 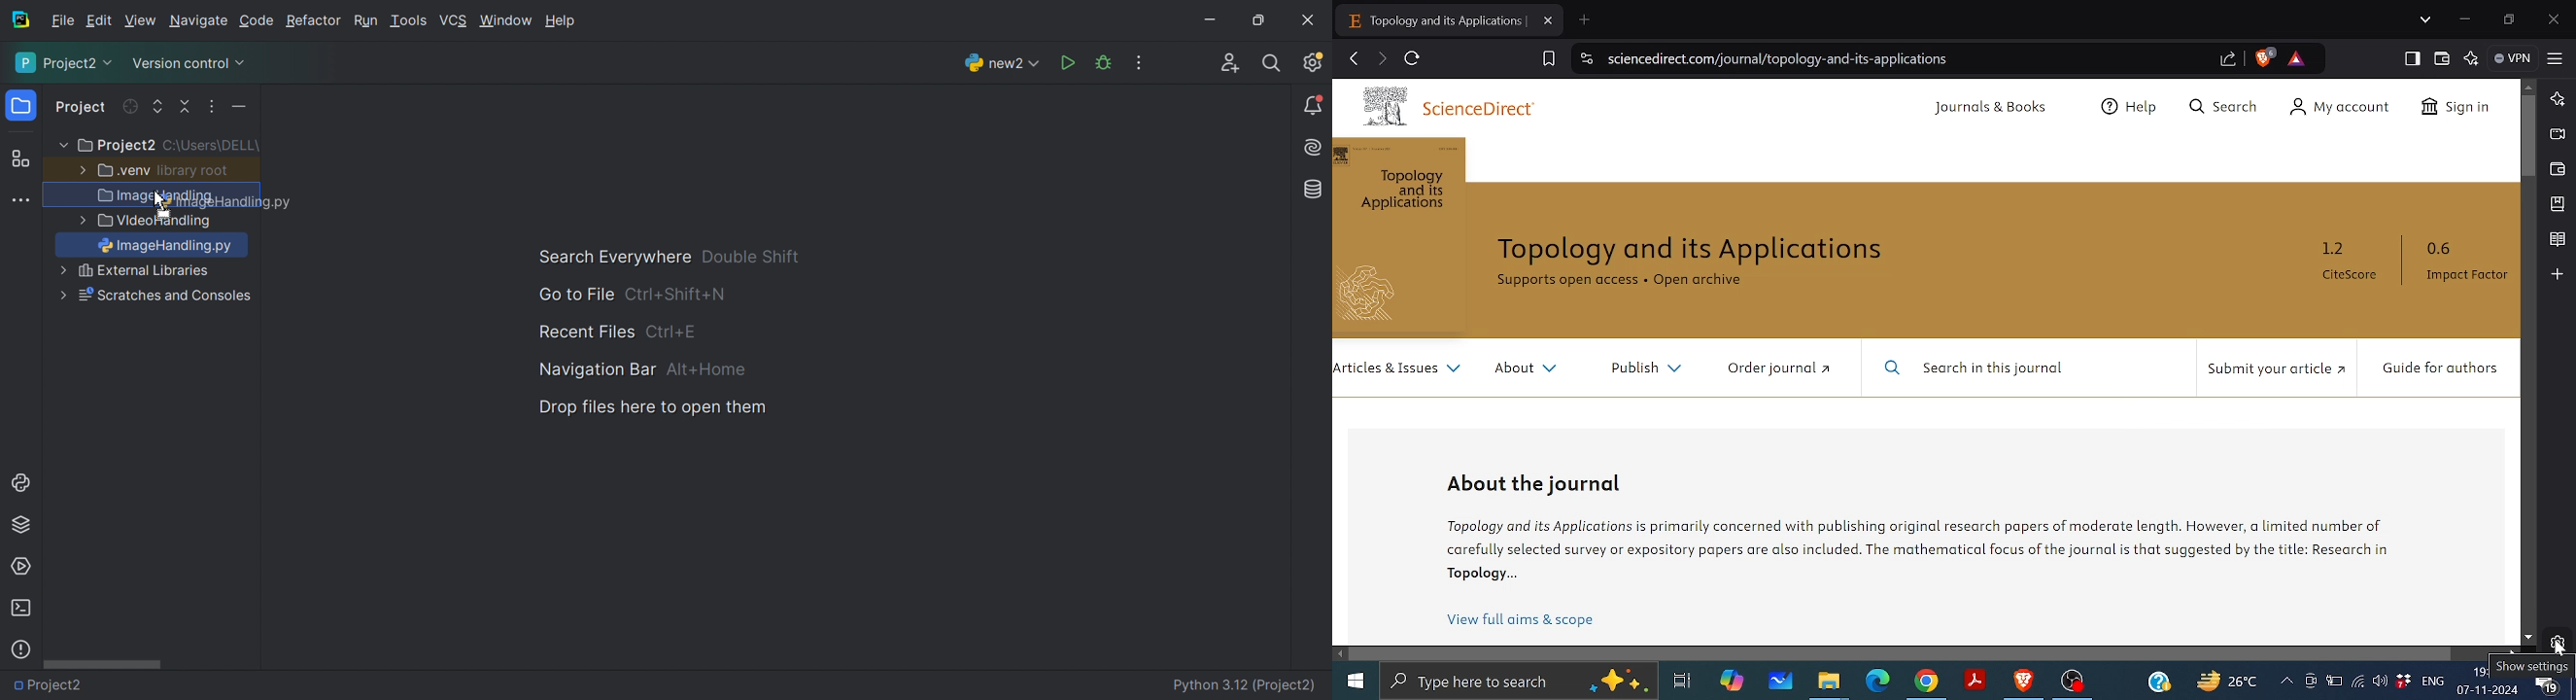 What do you see at coordinates (1246, 686) in the screenshot?
I see `Python 3.12 (Project2)` at bounding box center [1246, 686].